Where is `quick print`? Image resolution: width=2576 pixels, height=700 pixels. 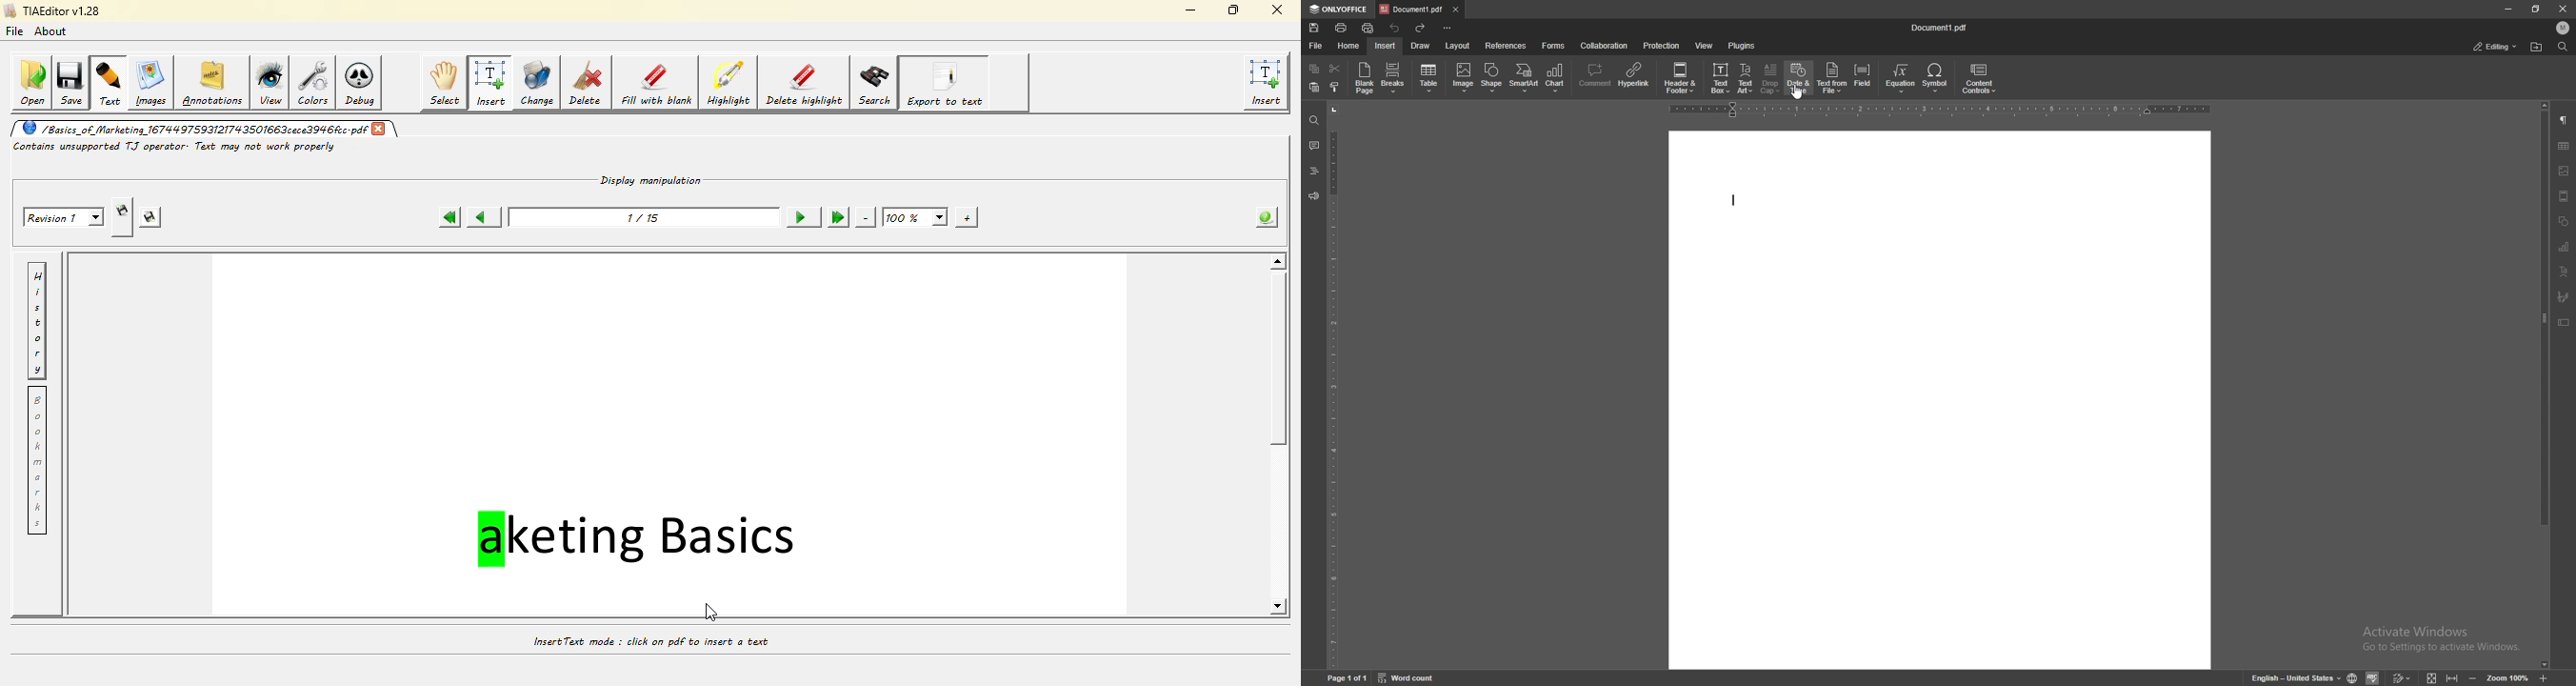
quick print is located at coordinates (1368, 29).